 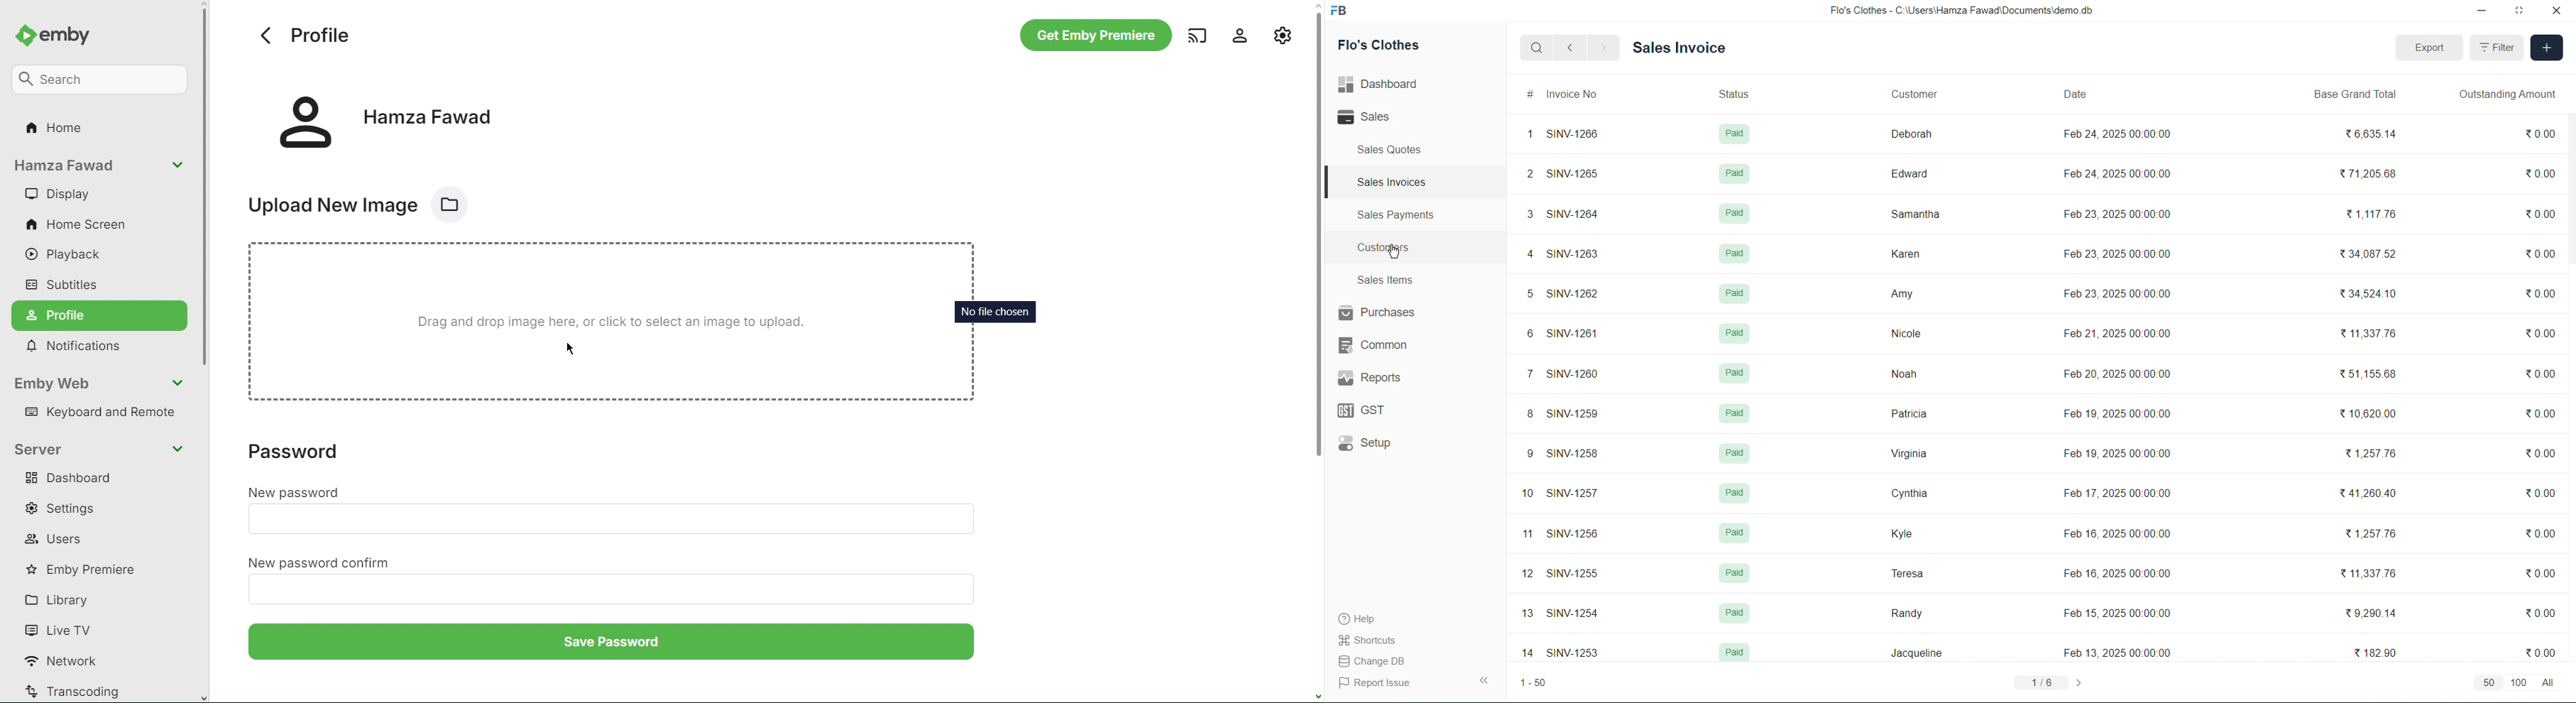 What do you see at coordinates (301, 452) in the screenshot?
I see `Password` at bounding box center [301, 452].